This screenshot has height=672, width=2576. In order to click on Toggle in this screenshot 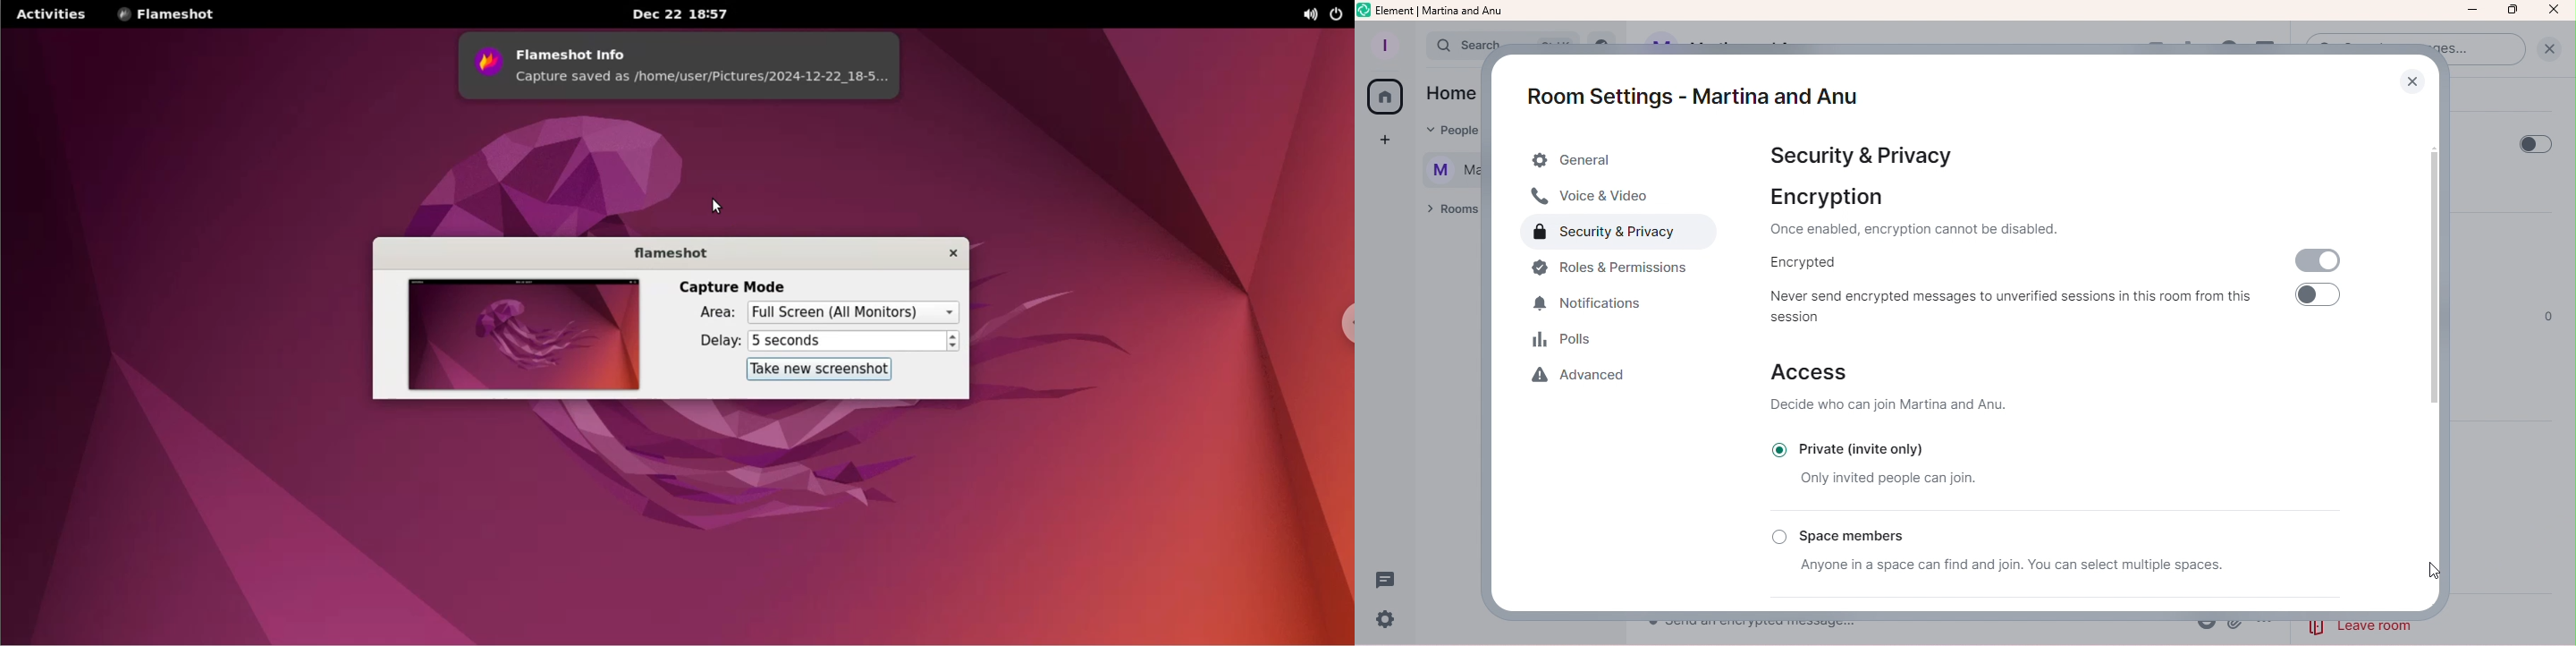, I will do `click(2317, 300)`.